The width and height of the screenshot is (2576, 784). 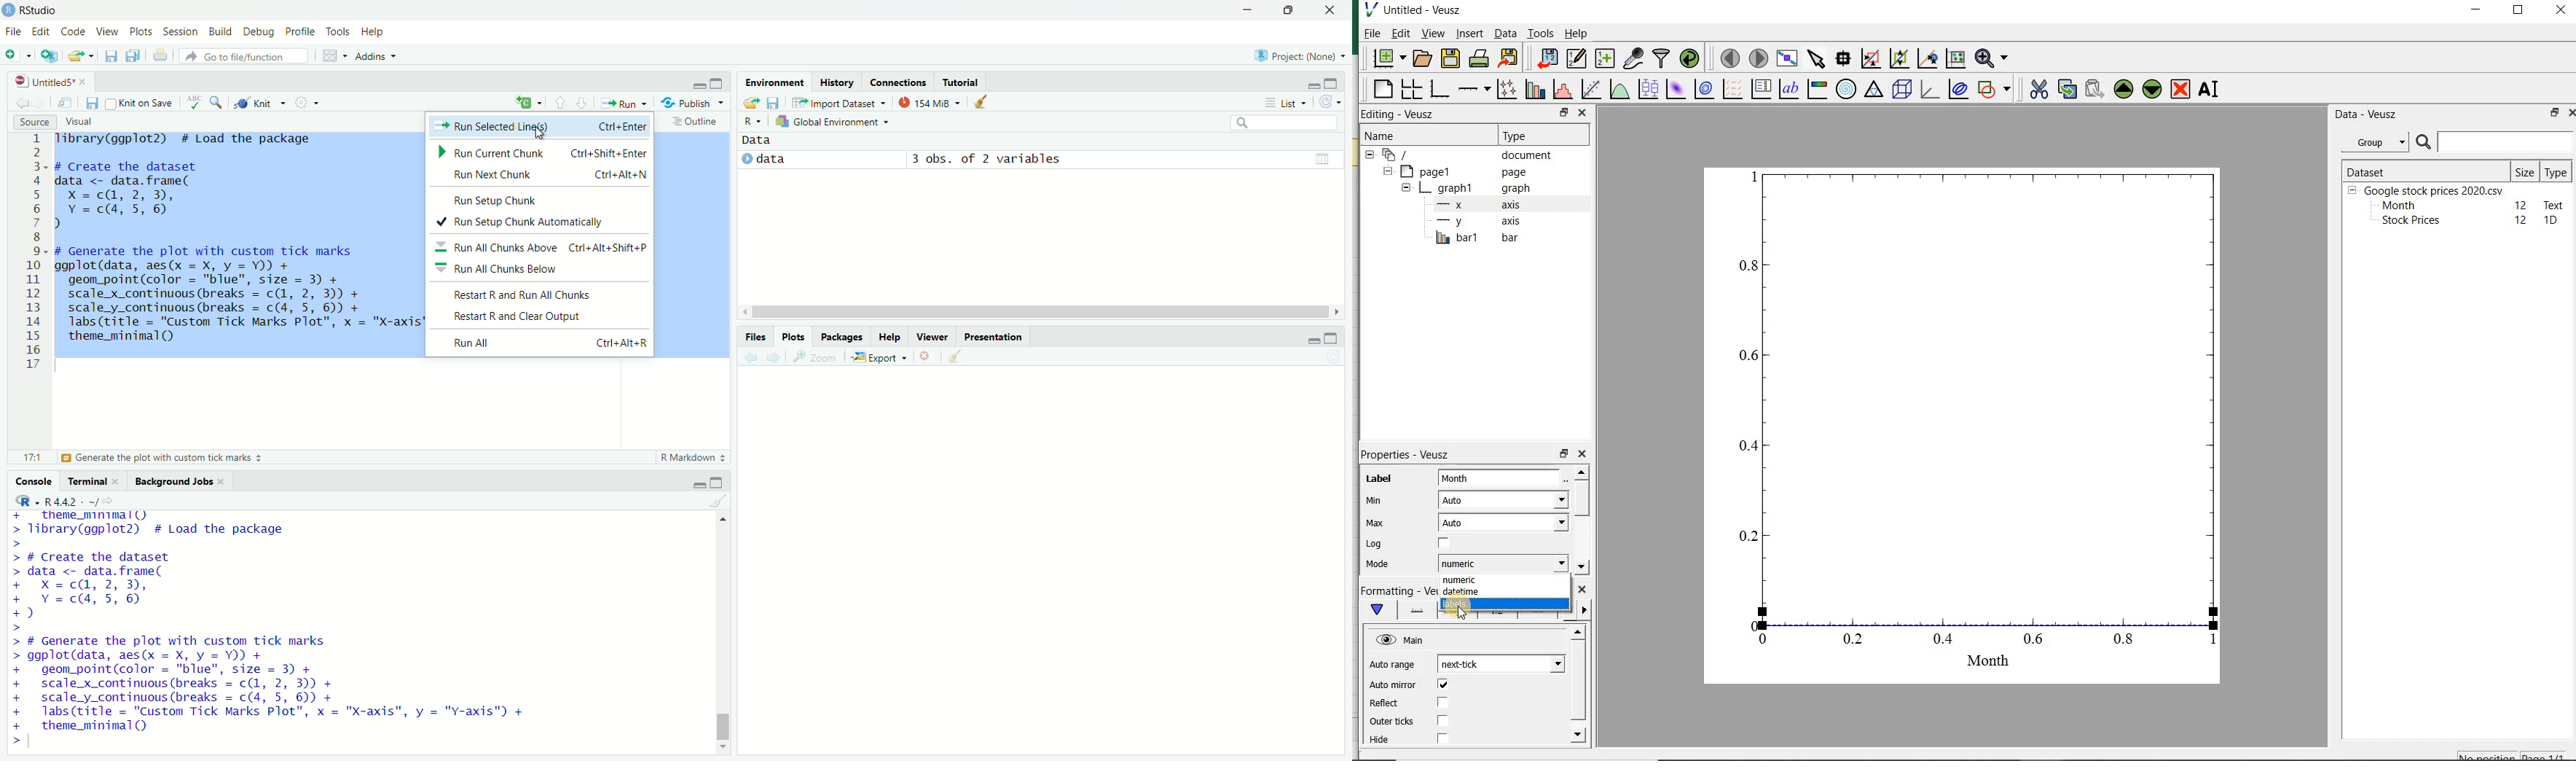 What do you see at coordinates (1339, 338) in the screenshot?
I see `maximize` at bounding box center [1339, 338].